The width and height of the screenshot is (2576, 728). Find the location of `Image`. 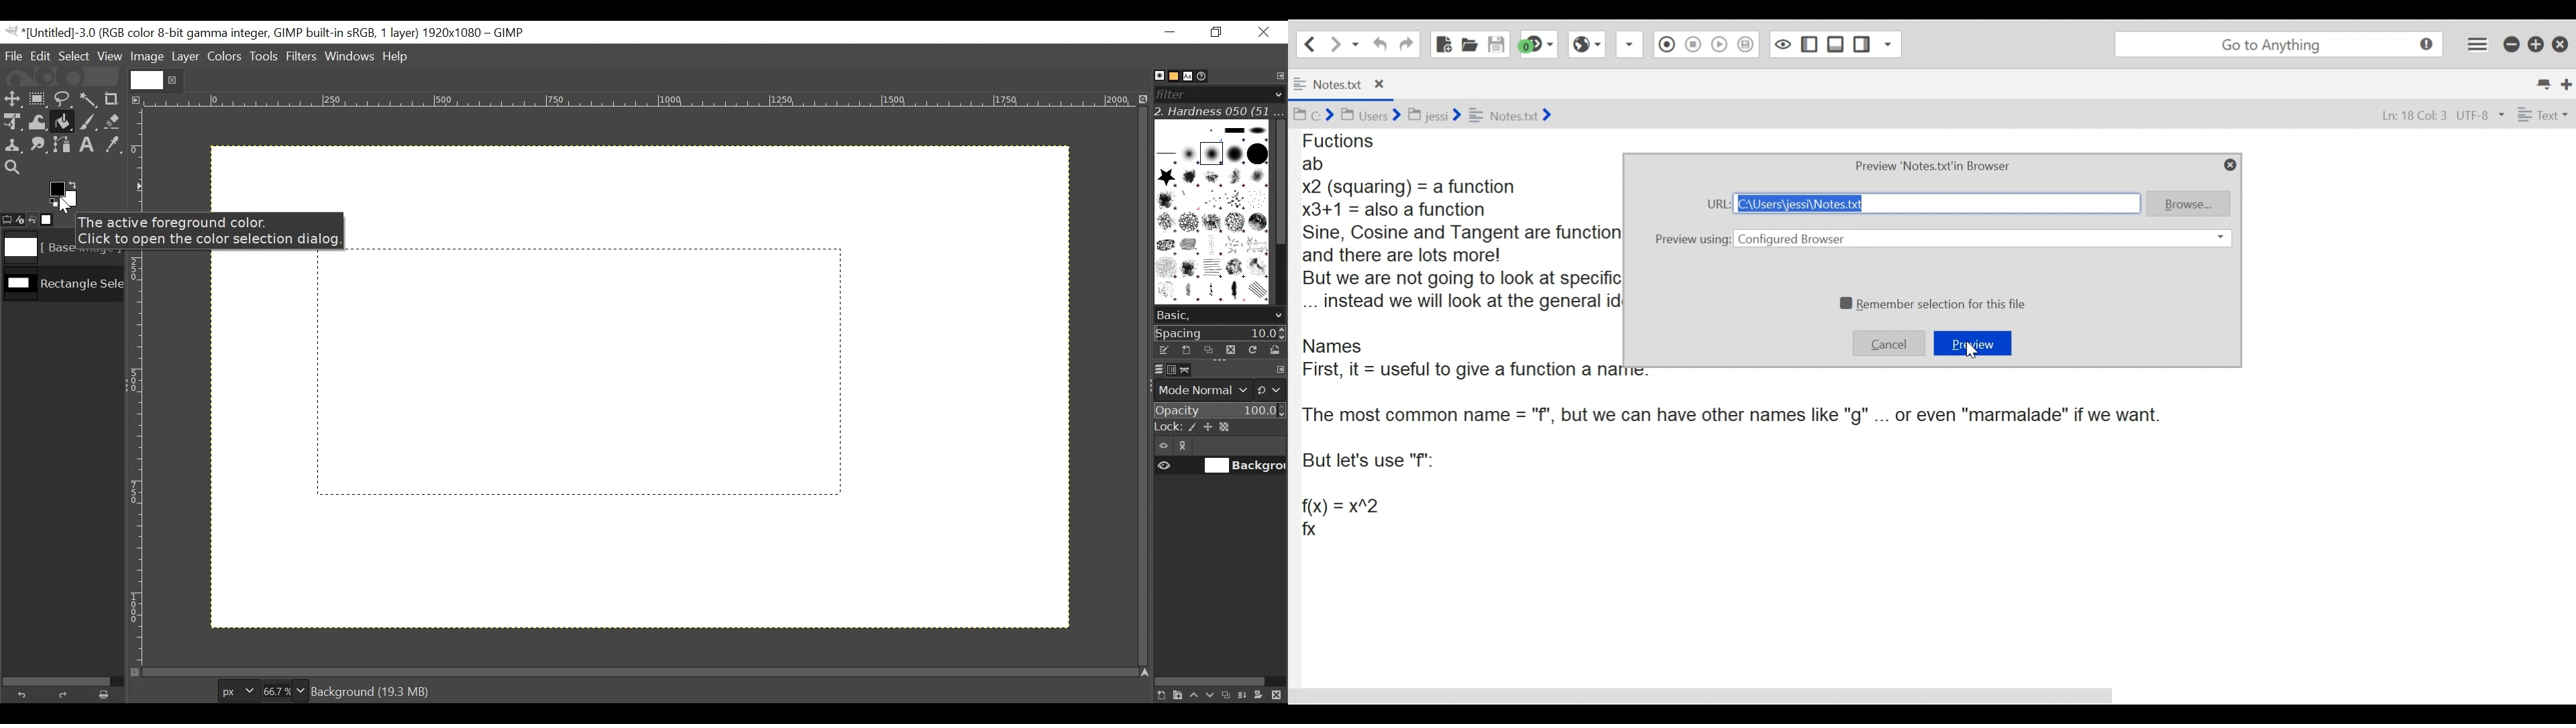

Image is located at coordinates (147, 57).